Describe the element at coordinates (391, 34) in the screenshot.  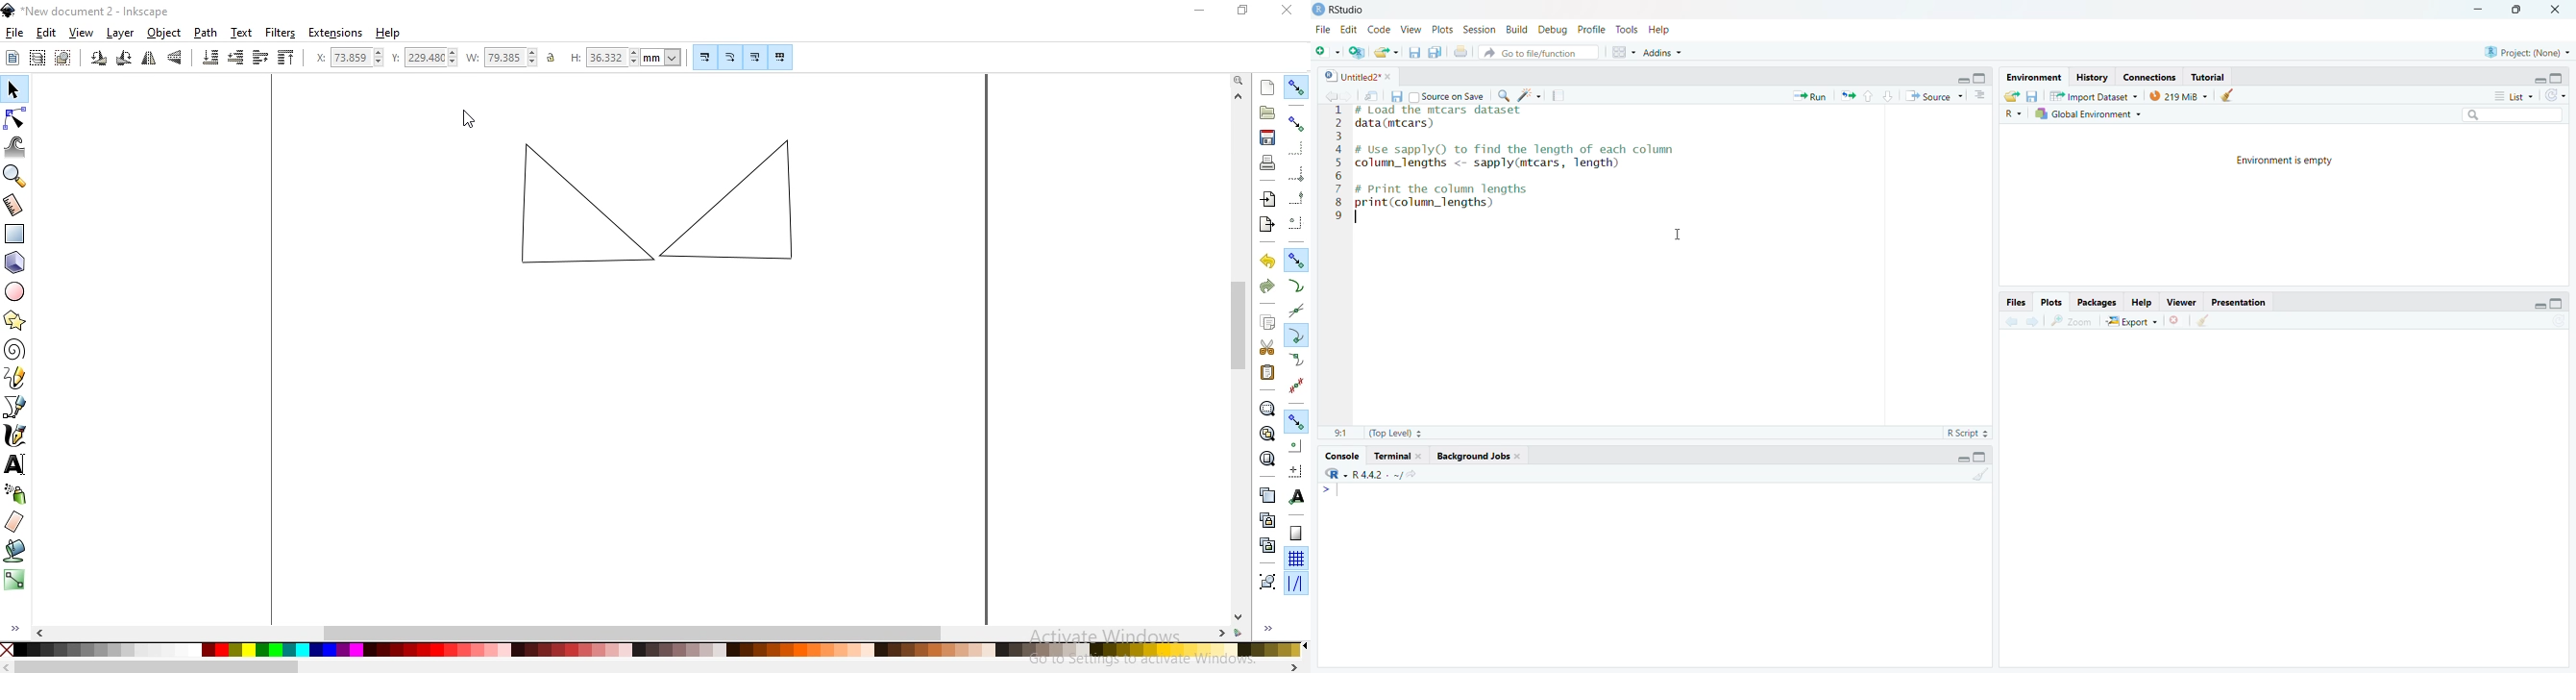
I see `help` at that location.